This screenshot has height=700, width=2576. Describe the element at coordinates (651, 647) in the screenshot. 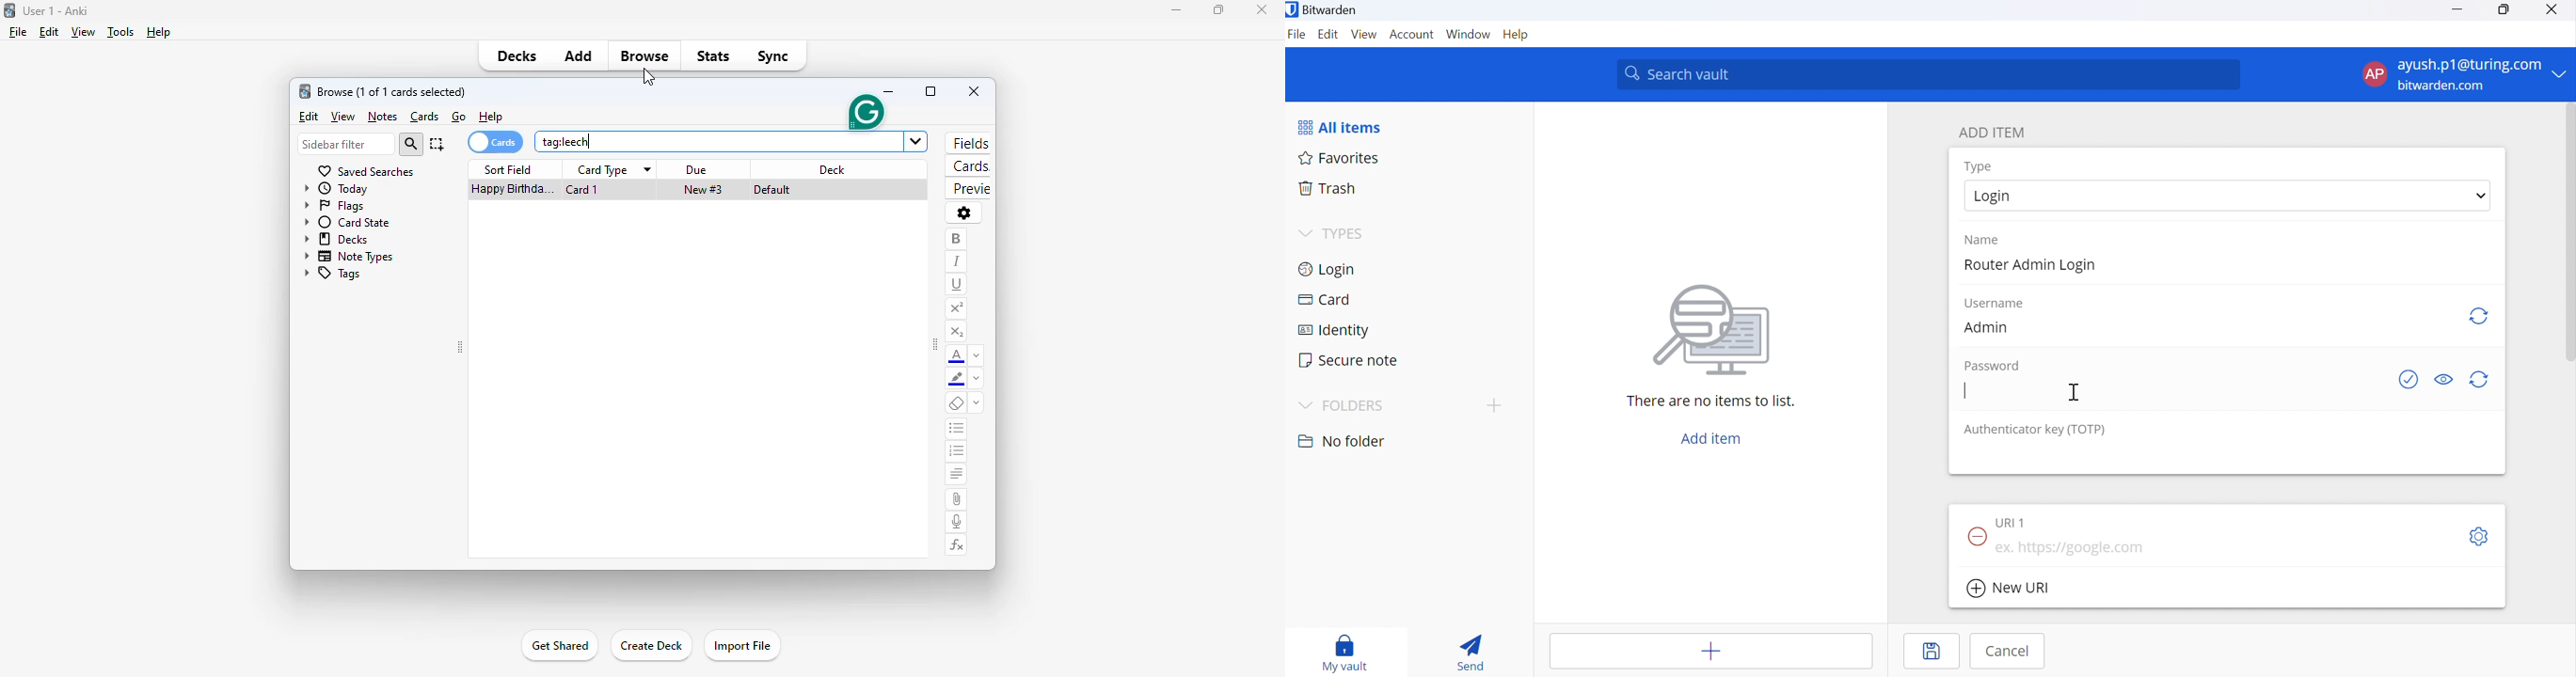

I see `create deck` at that location.